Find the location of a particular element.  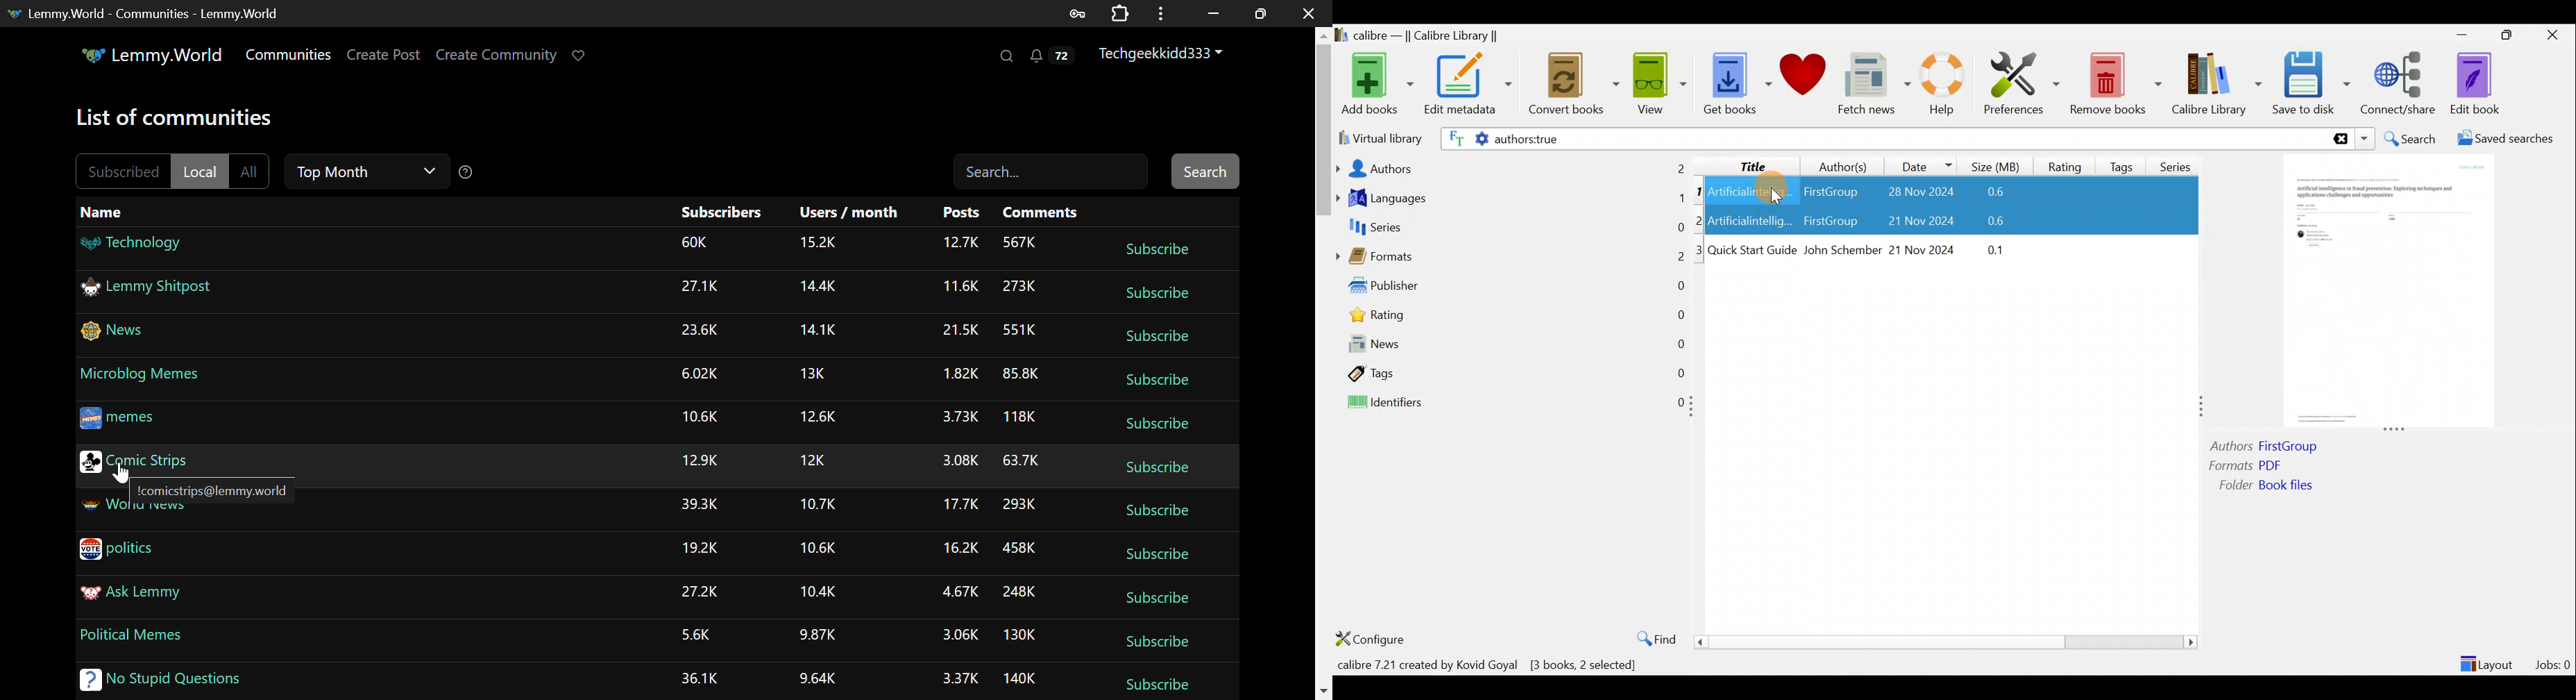

John Schember is located at coordinates (1842, 251).